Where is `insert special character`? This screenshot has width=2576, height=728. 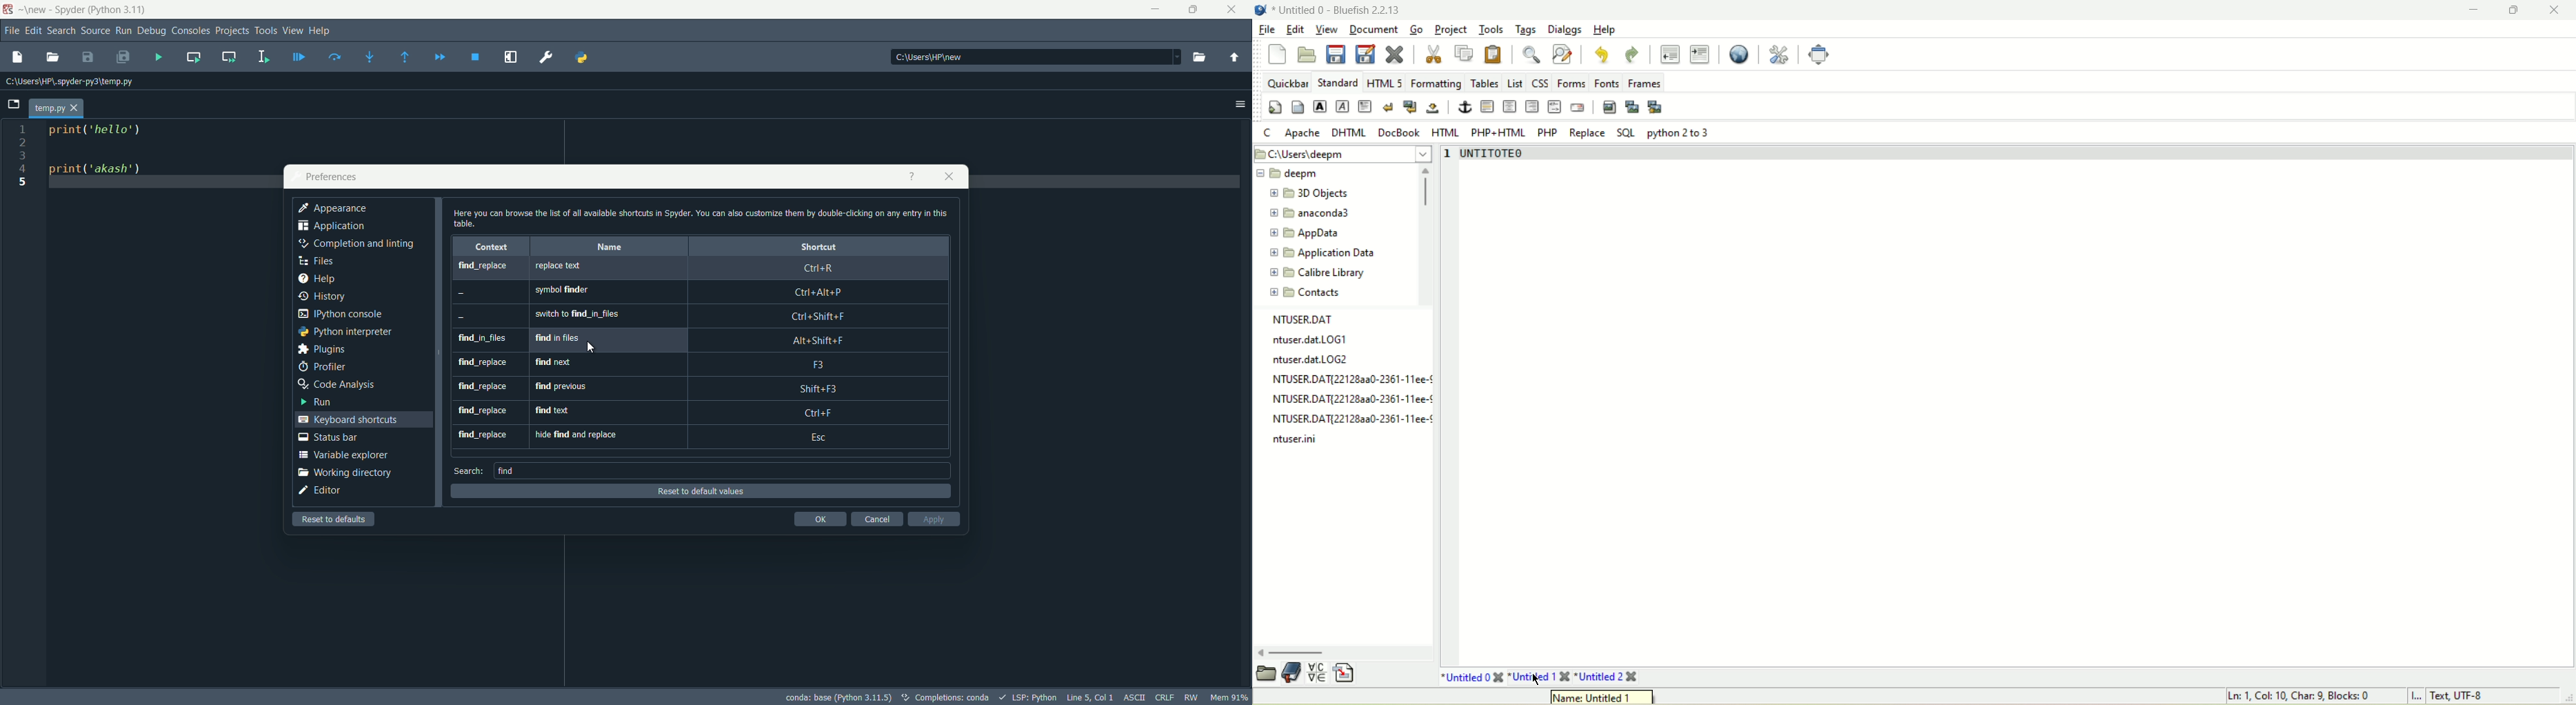
insert special character is located at coordinates (1316, 673).